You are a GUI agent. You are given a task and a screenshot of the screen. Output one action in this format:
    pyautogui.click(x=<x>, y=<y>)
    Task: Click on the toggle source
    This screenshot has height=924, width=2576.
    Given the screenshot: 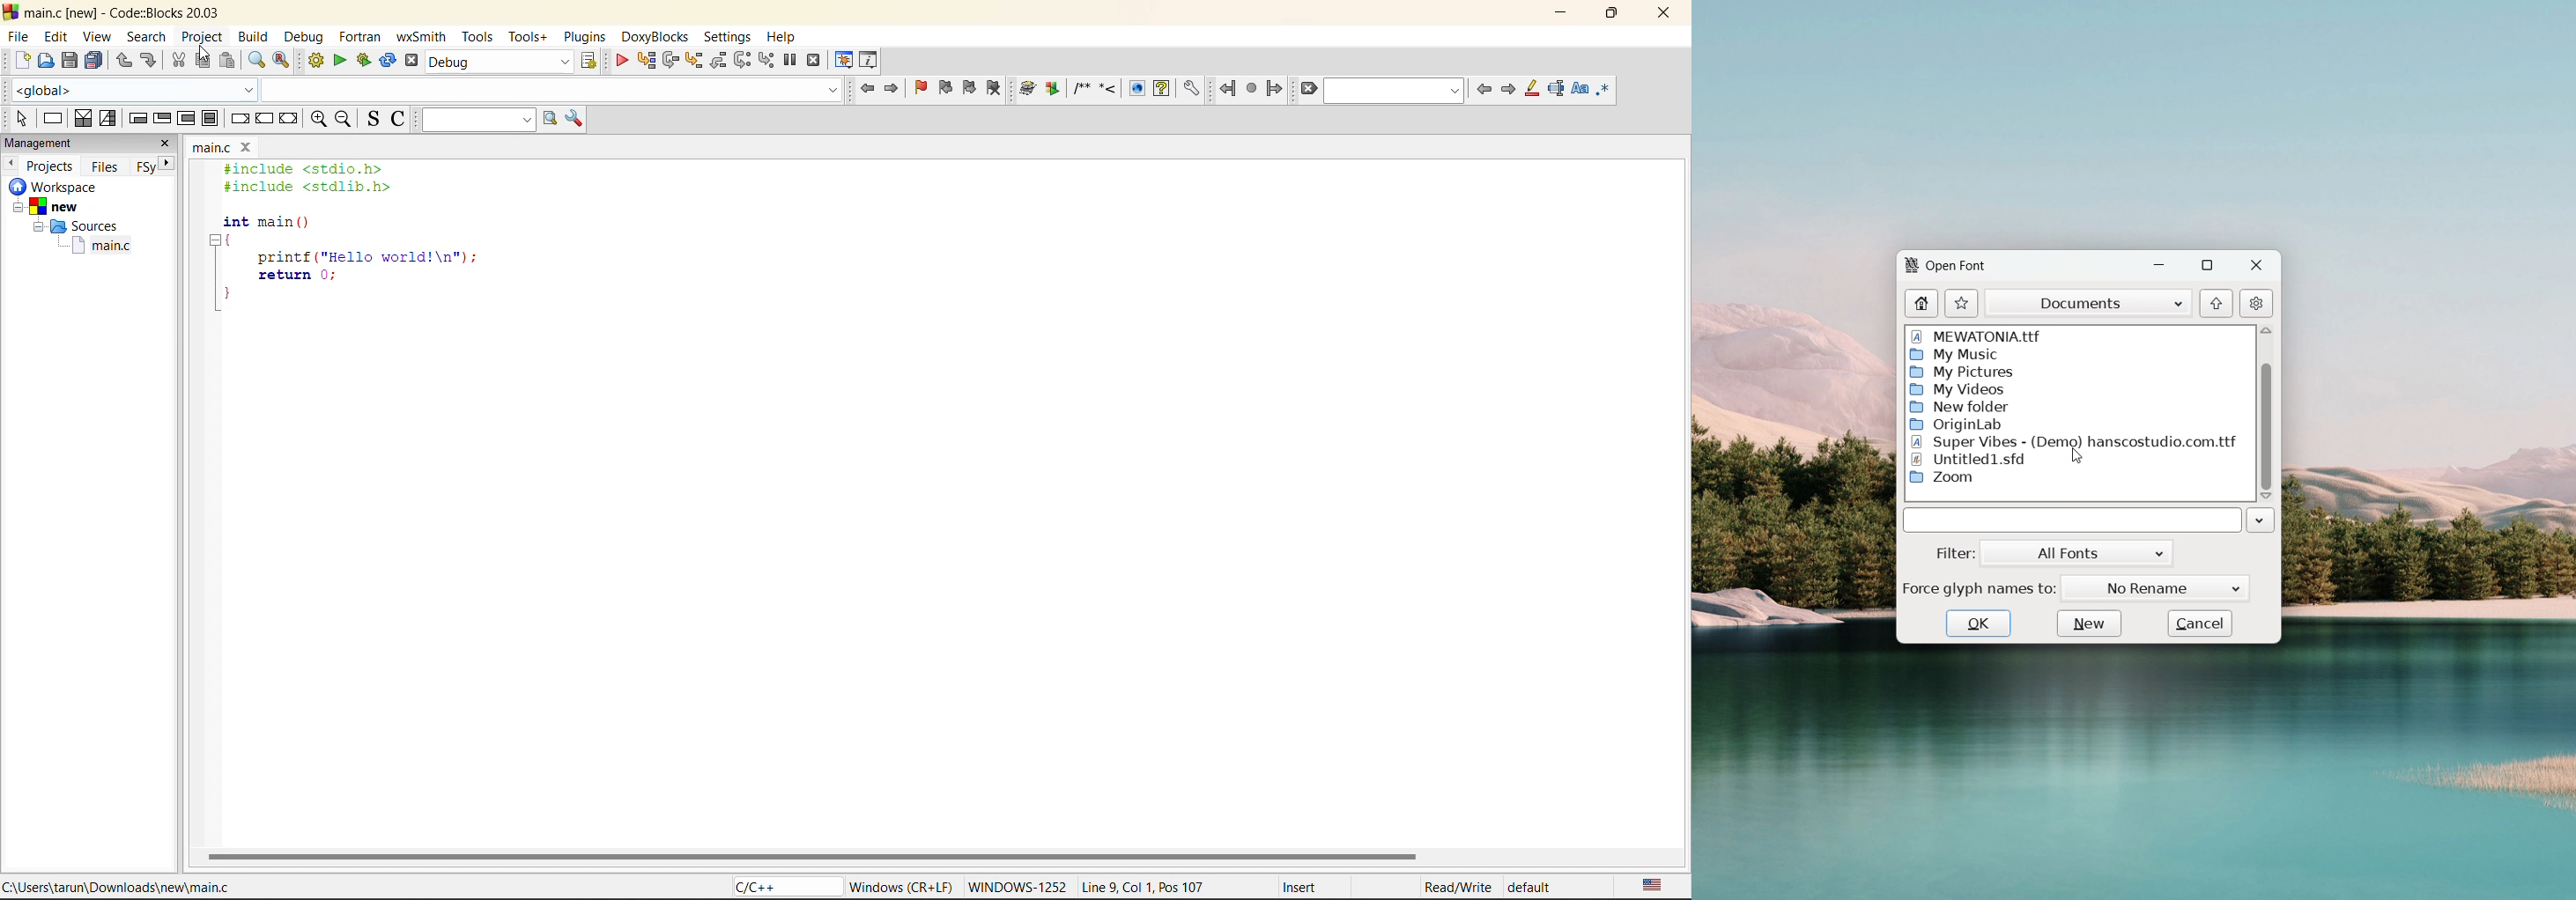 What is the action you would take?
    pyautogui.click(x=373, y=119)
    